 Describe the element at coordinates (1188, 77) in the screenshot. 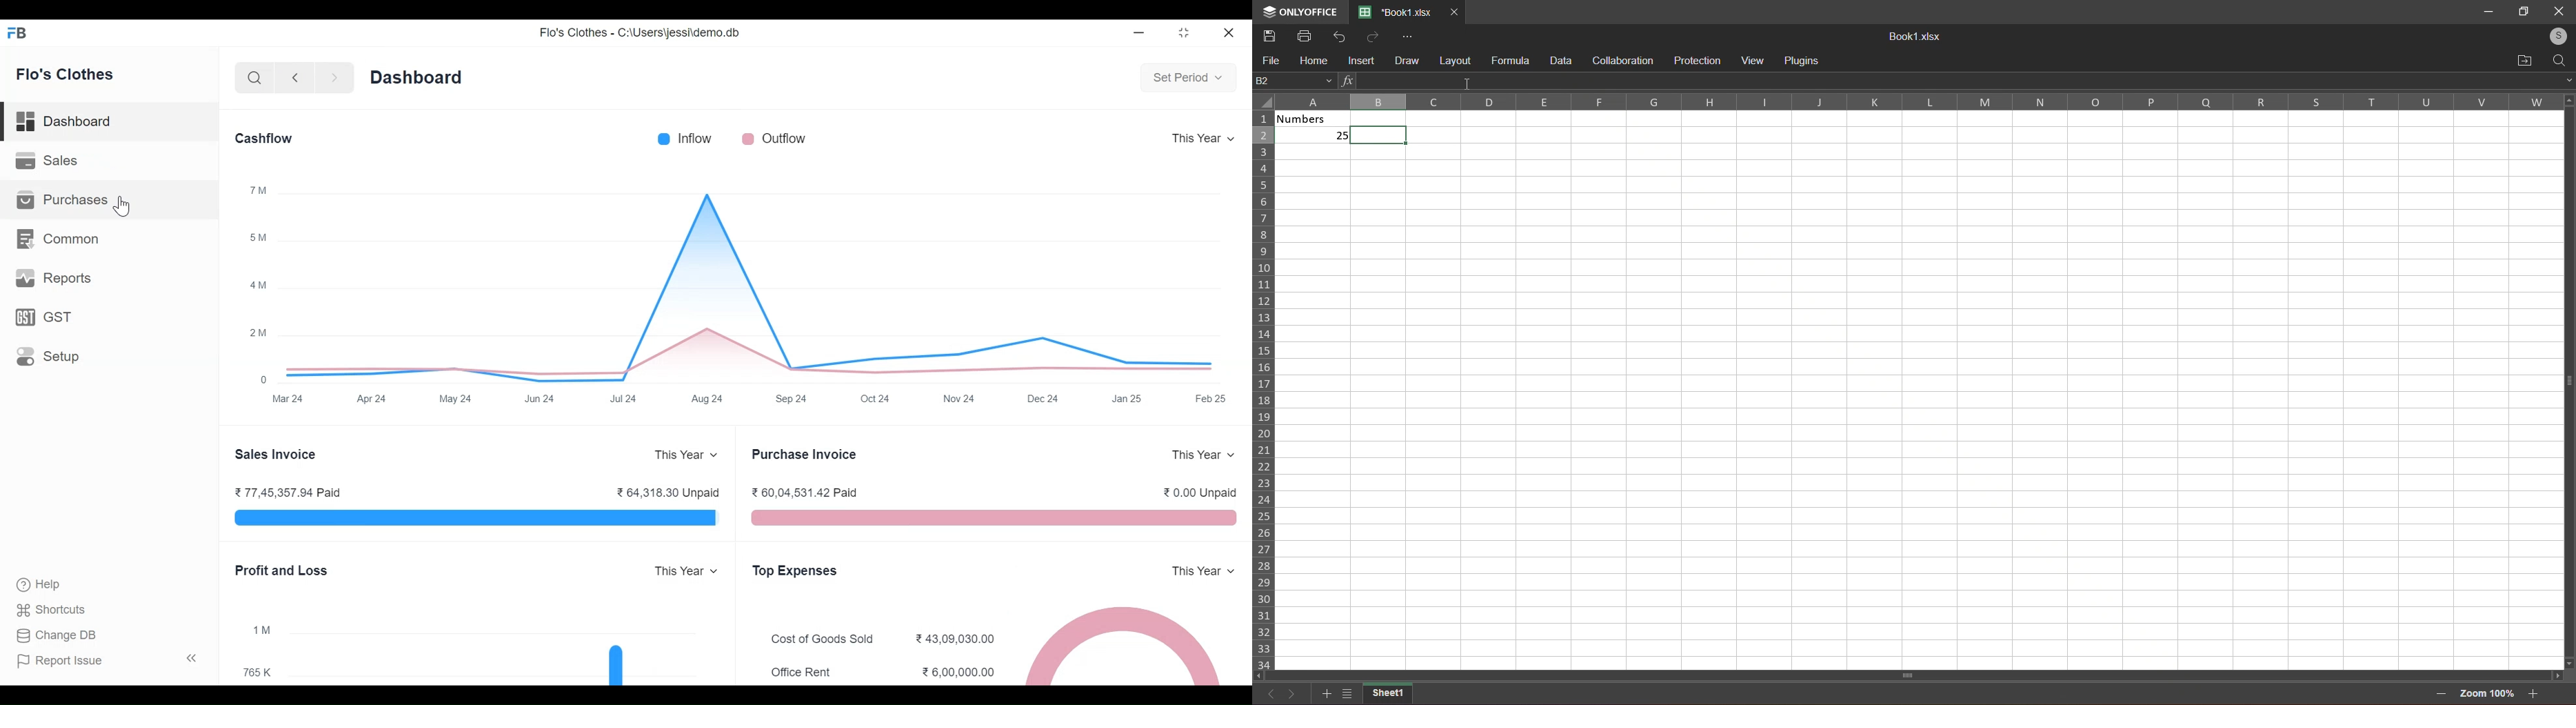

I see `Set Period ` at that location.